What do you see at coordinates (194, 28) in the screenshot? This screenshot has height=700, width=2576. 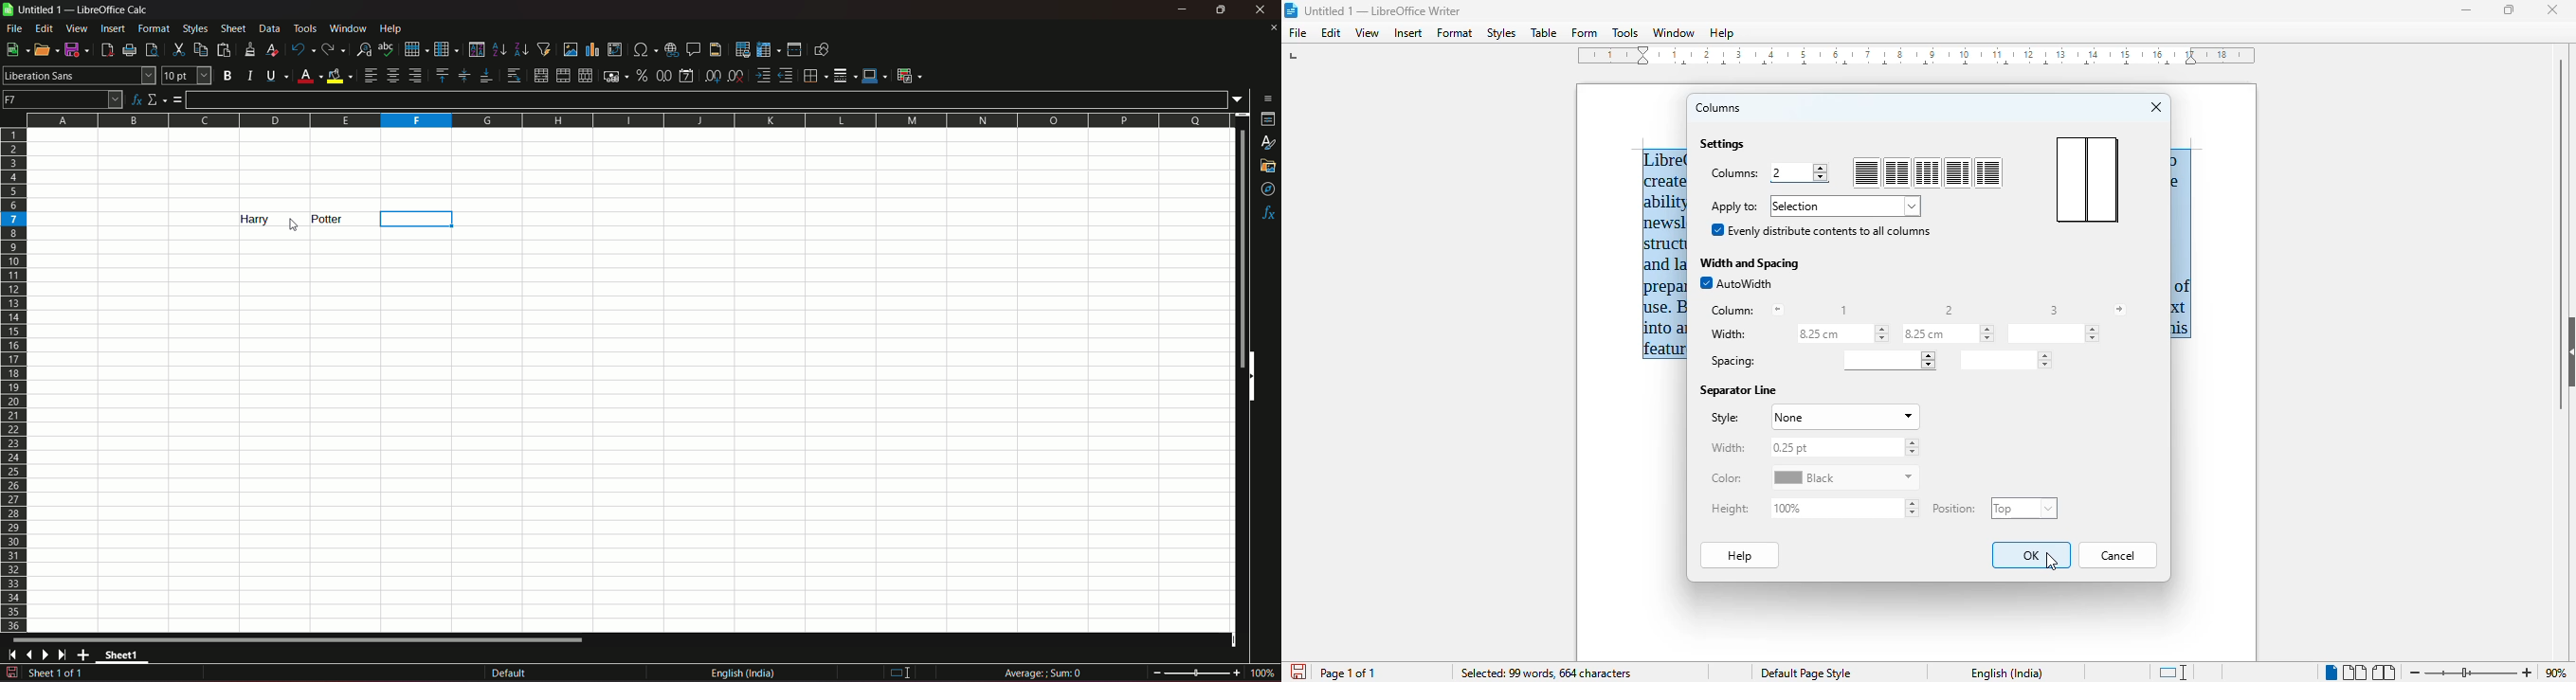 I see `styles` at bounding box center [194, 28].